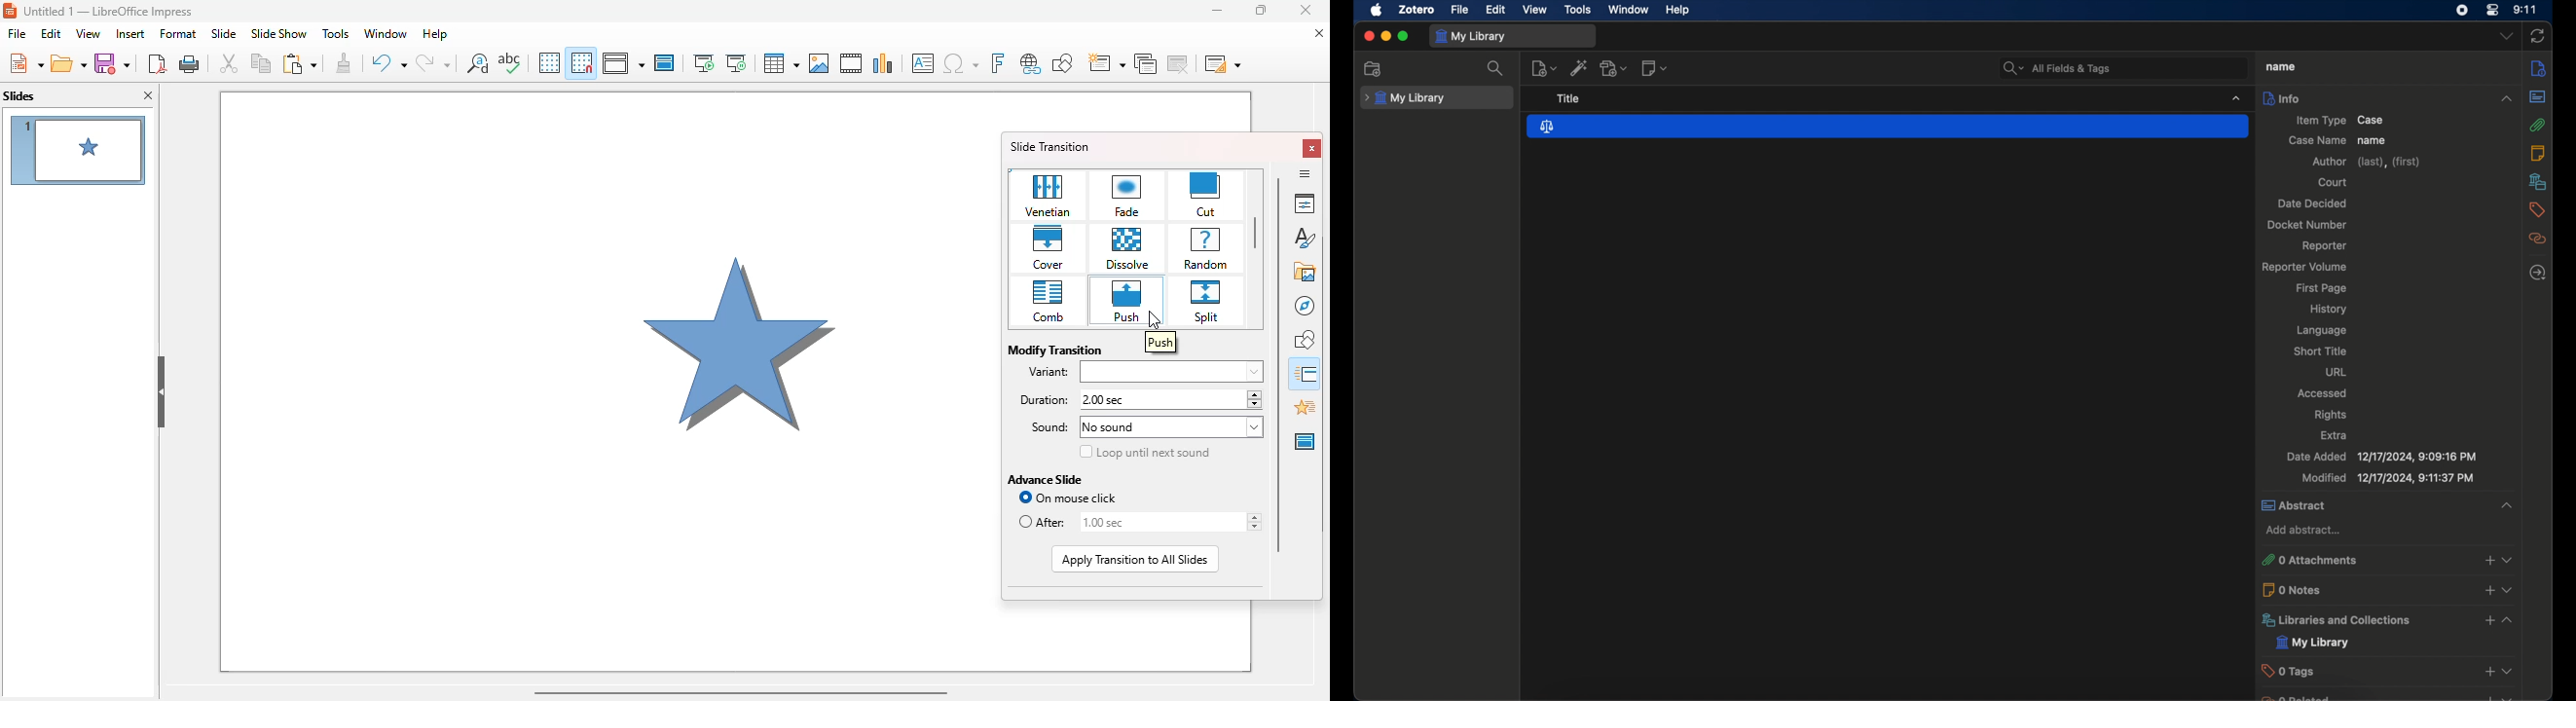  Describe the element at coordinates (433, 62) in the screenshot. I see `redo` at that location.